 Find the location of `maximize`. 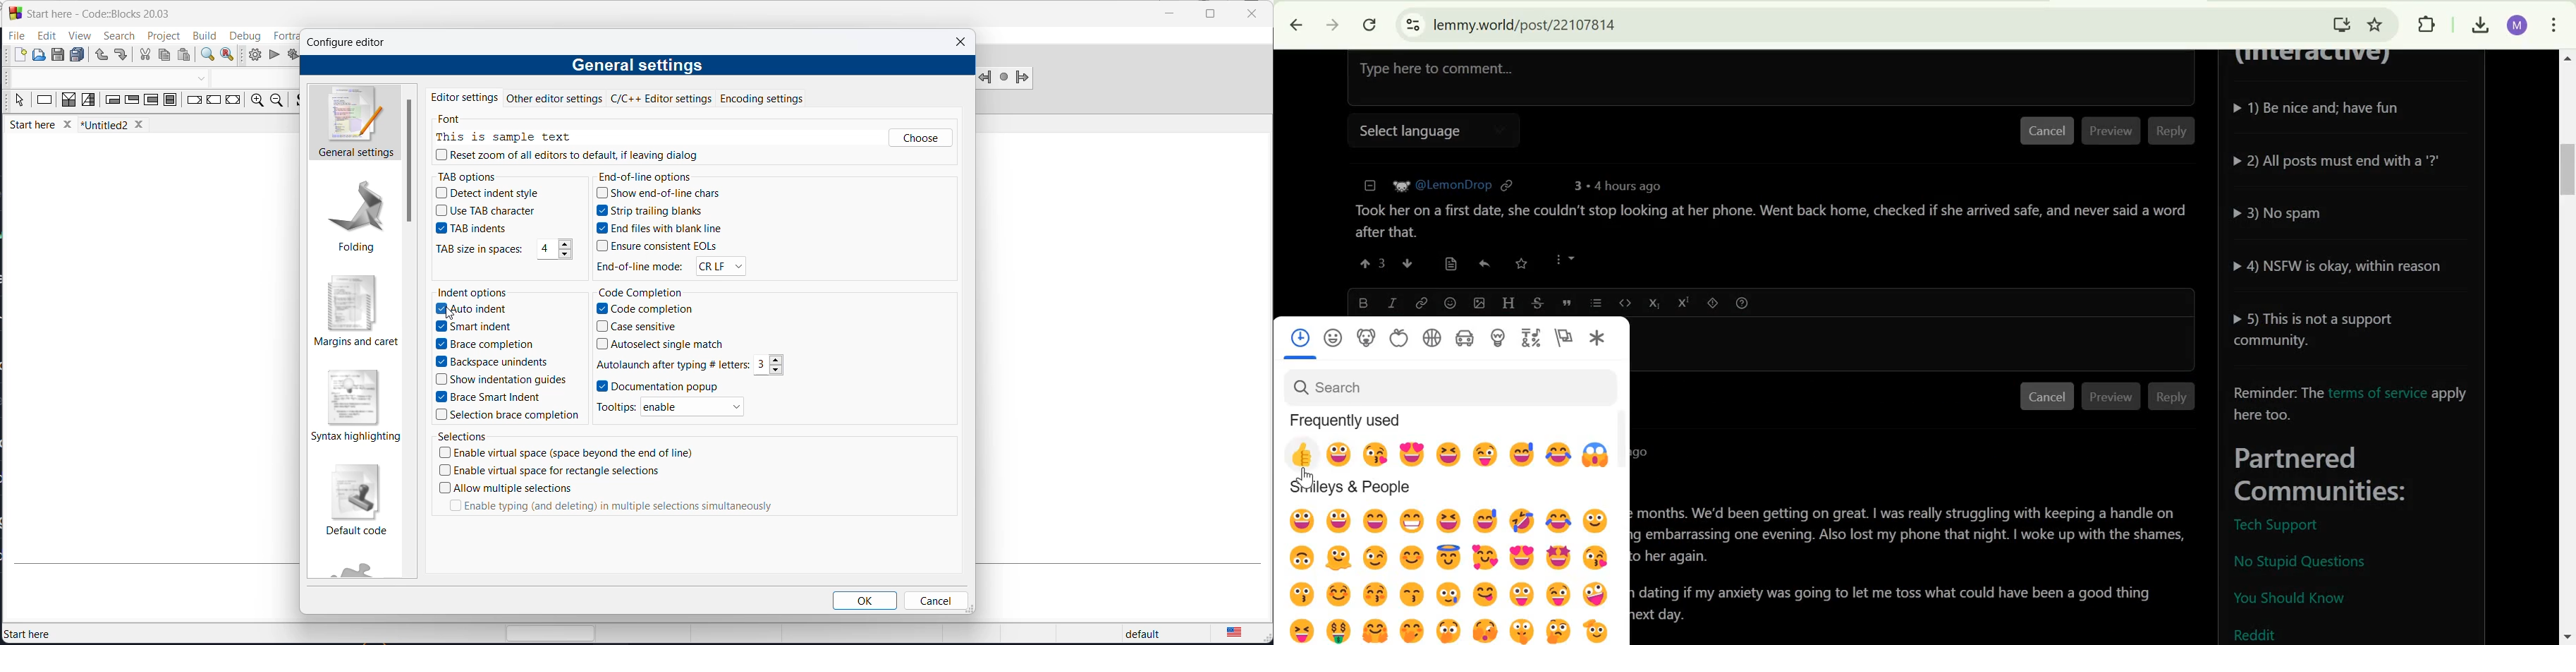

maximize is located at coordinates (1209, 14).